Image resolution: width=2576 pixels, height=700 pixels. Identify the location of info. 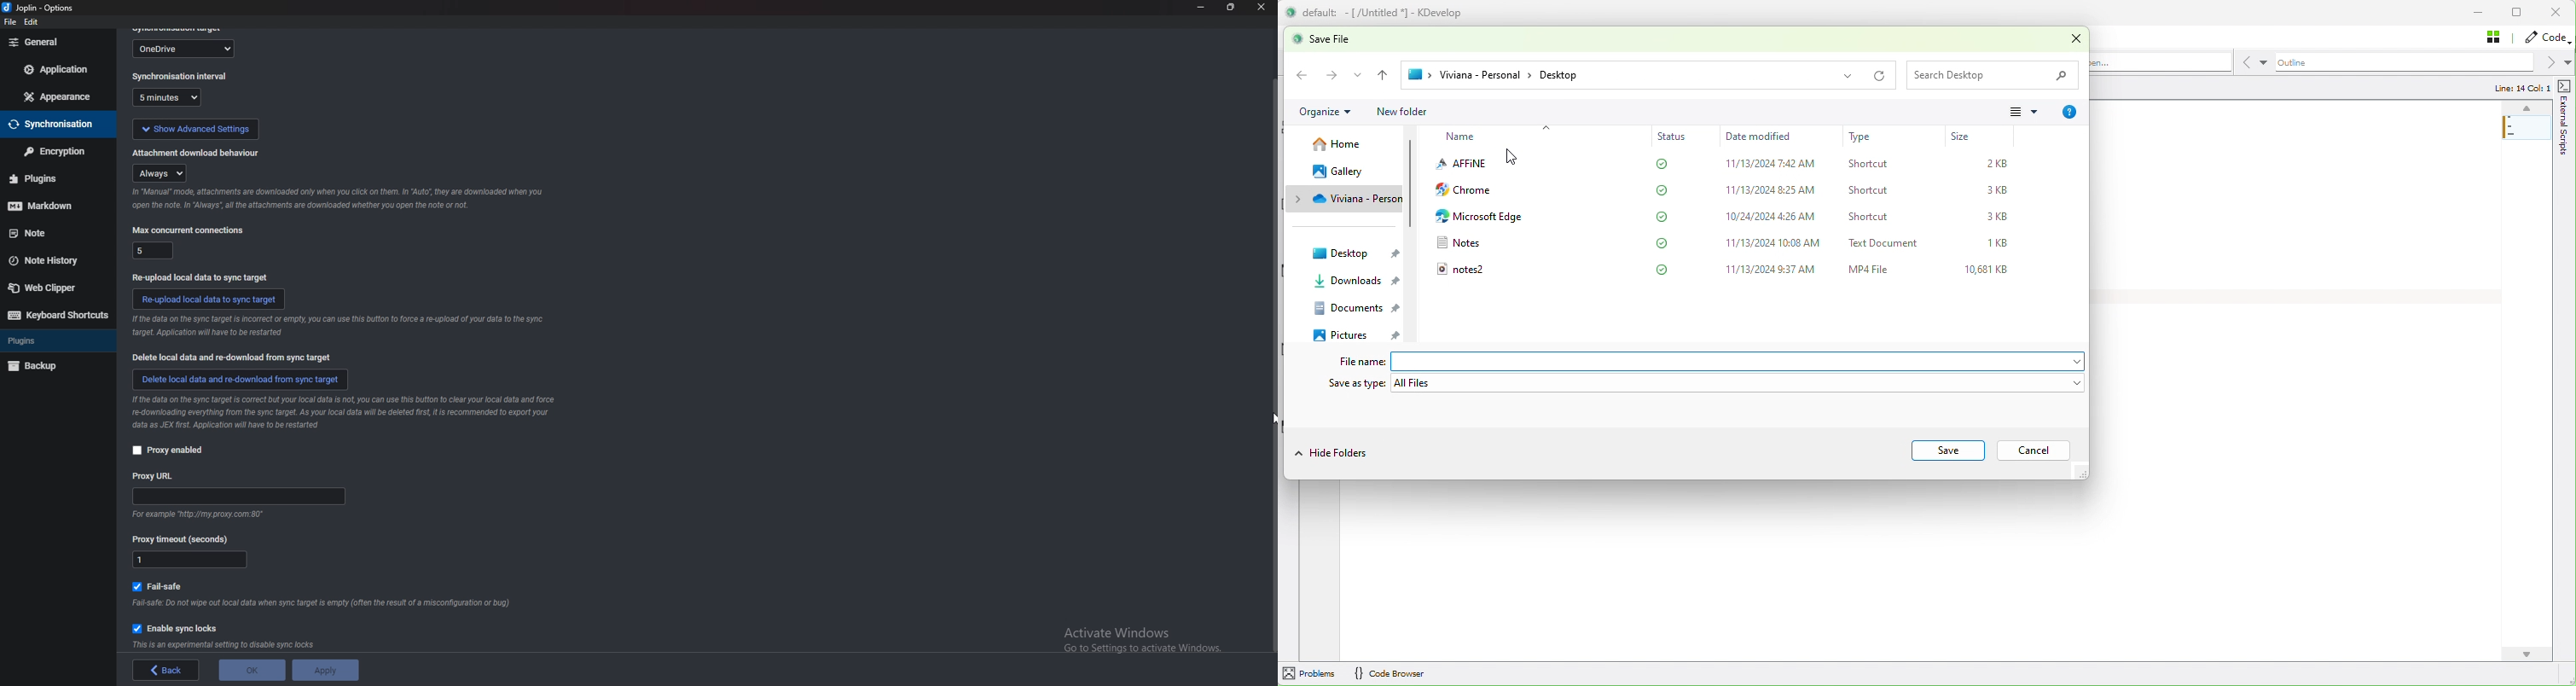
(195, 515).